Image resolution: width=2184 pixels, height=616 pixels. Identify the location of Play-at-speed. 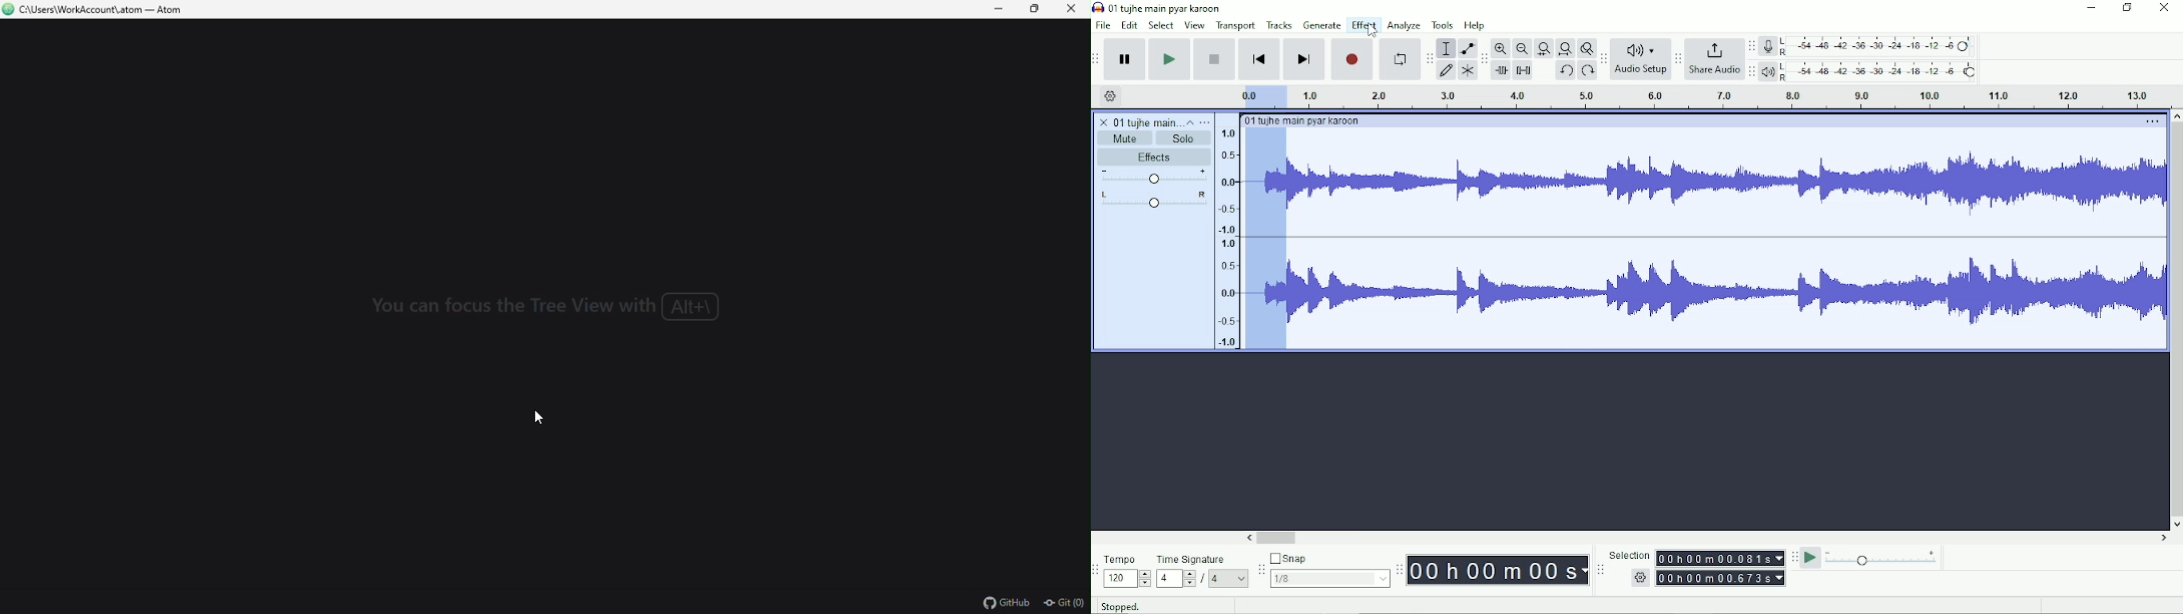
(1812, 558).